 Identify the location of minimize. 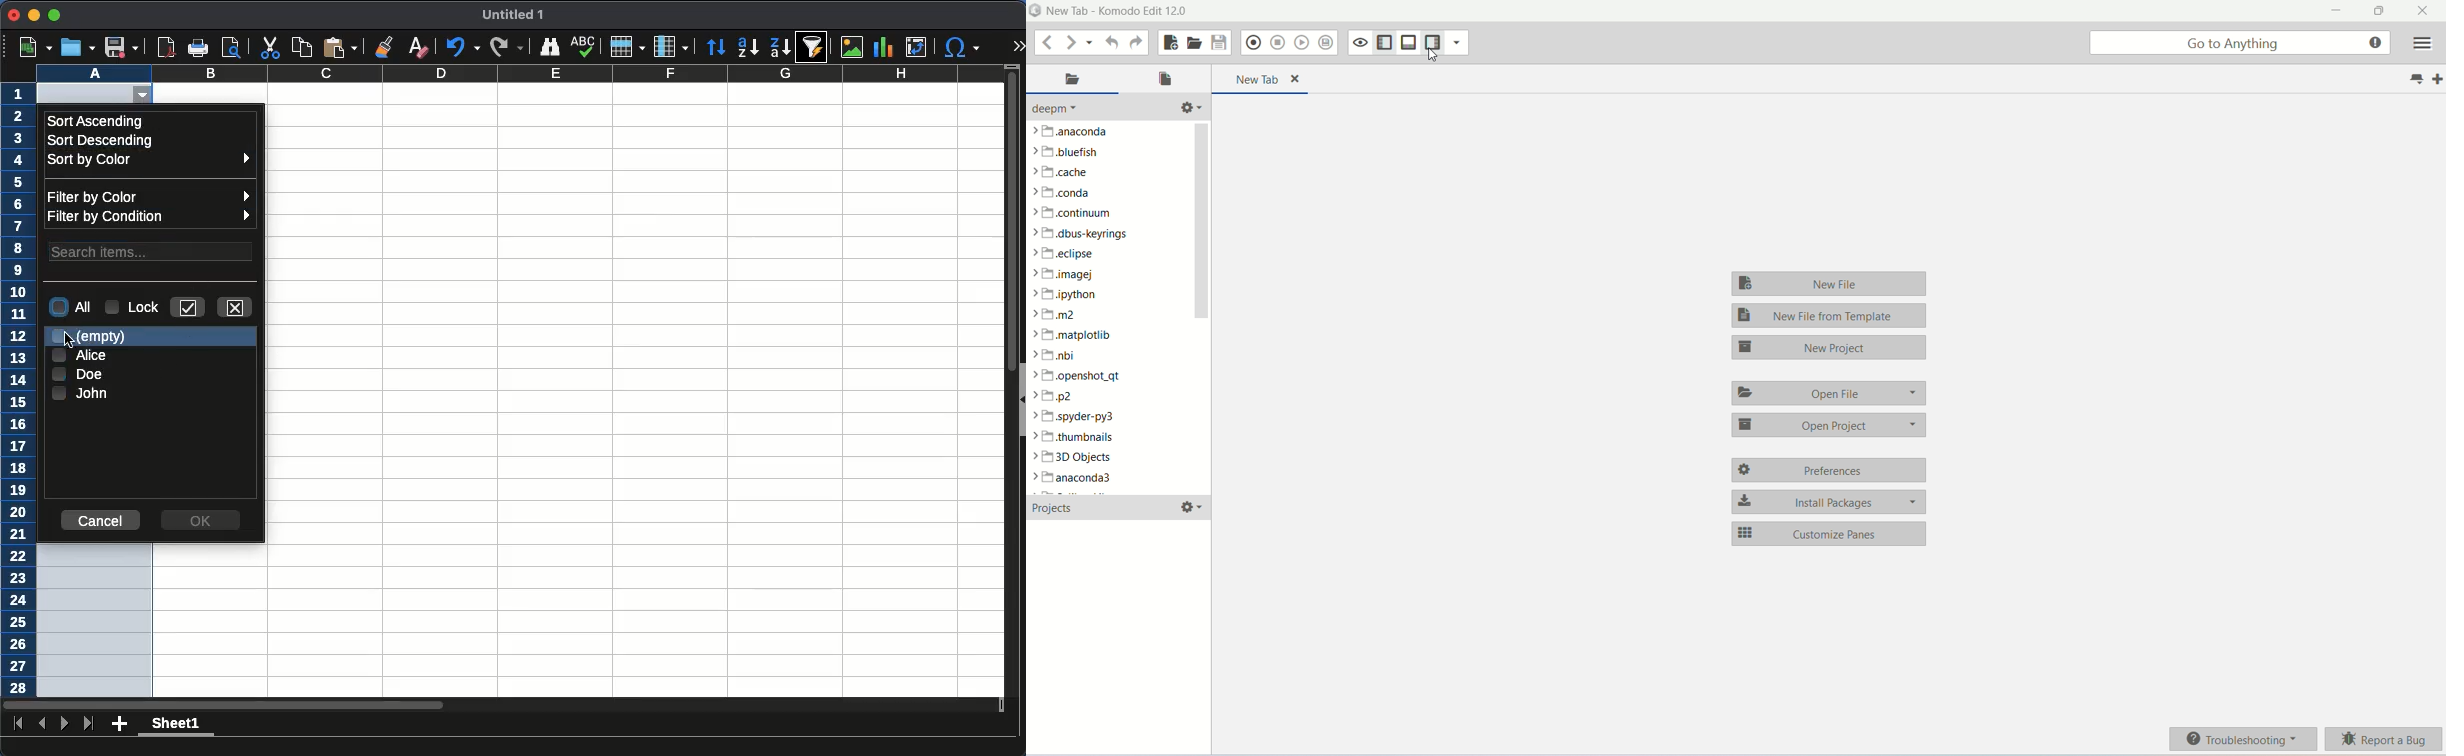
(2339, 10).